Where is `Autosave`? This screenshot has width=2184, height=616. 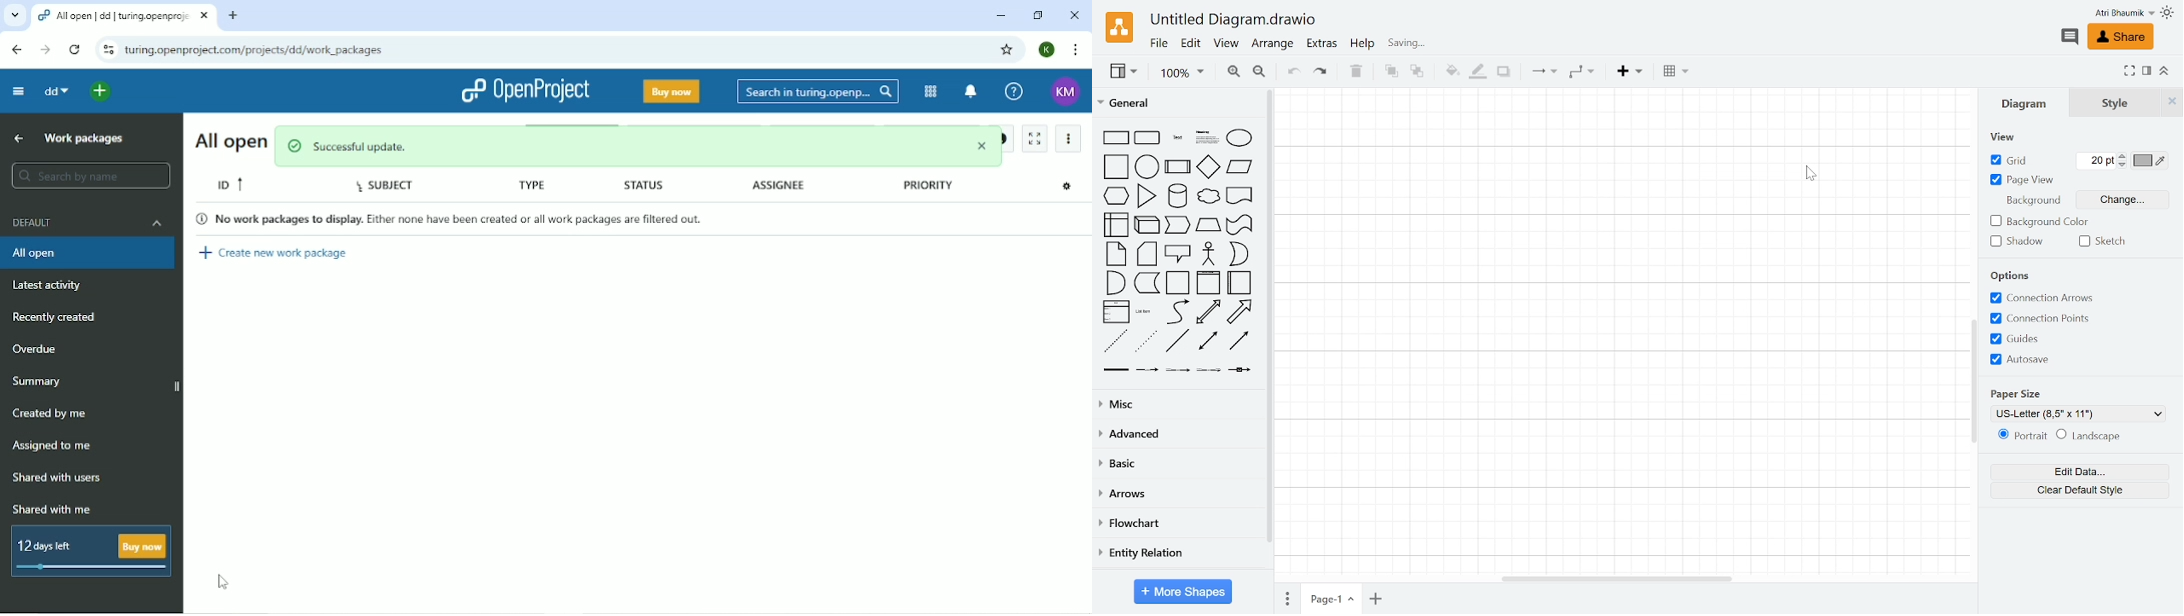
Autosave is located at coordinates (2042, 359).